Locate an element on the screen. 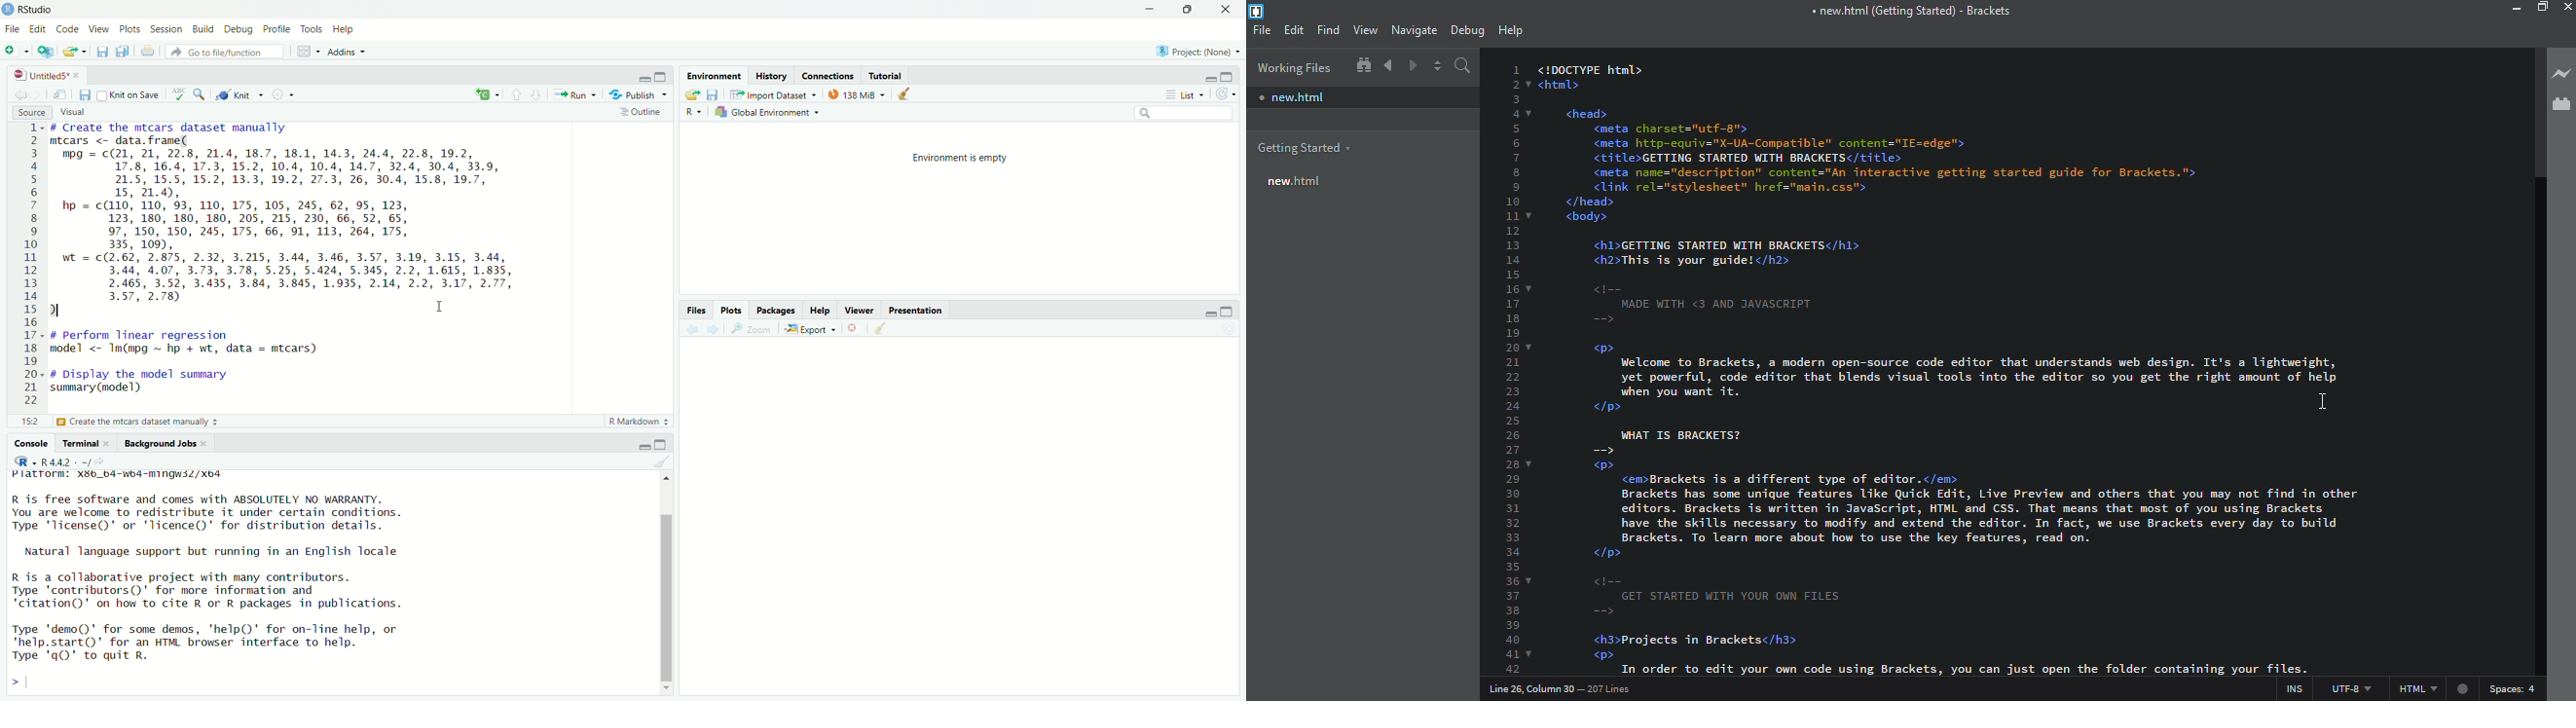  Background Jobs is located at coordinates (162, 445).